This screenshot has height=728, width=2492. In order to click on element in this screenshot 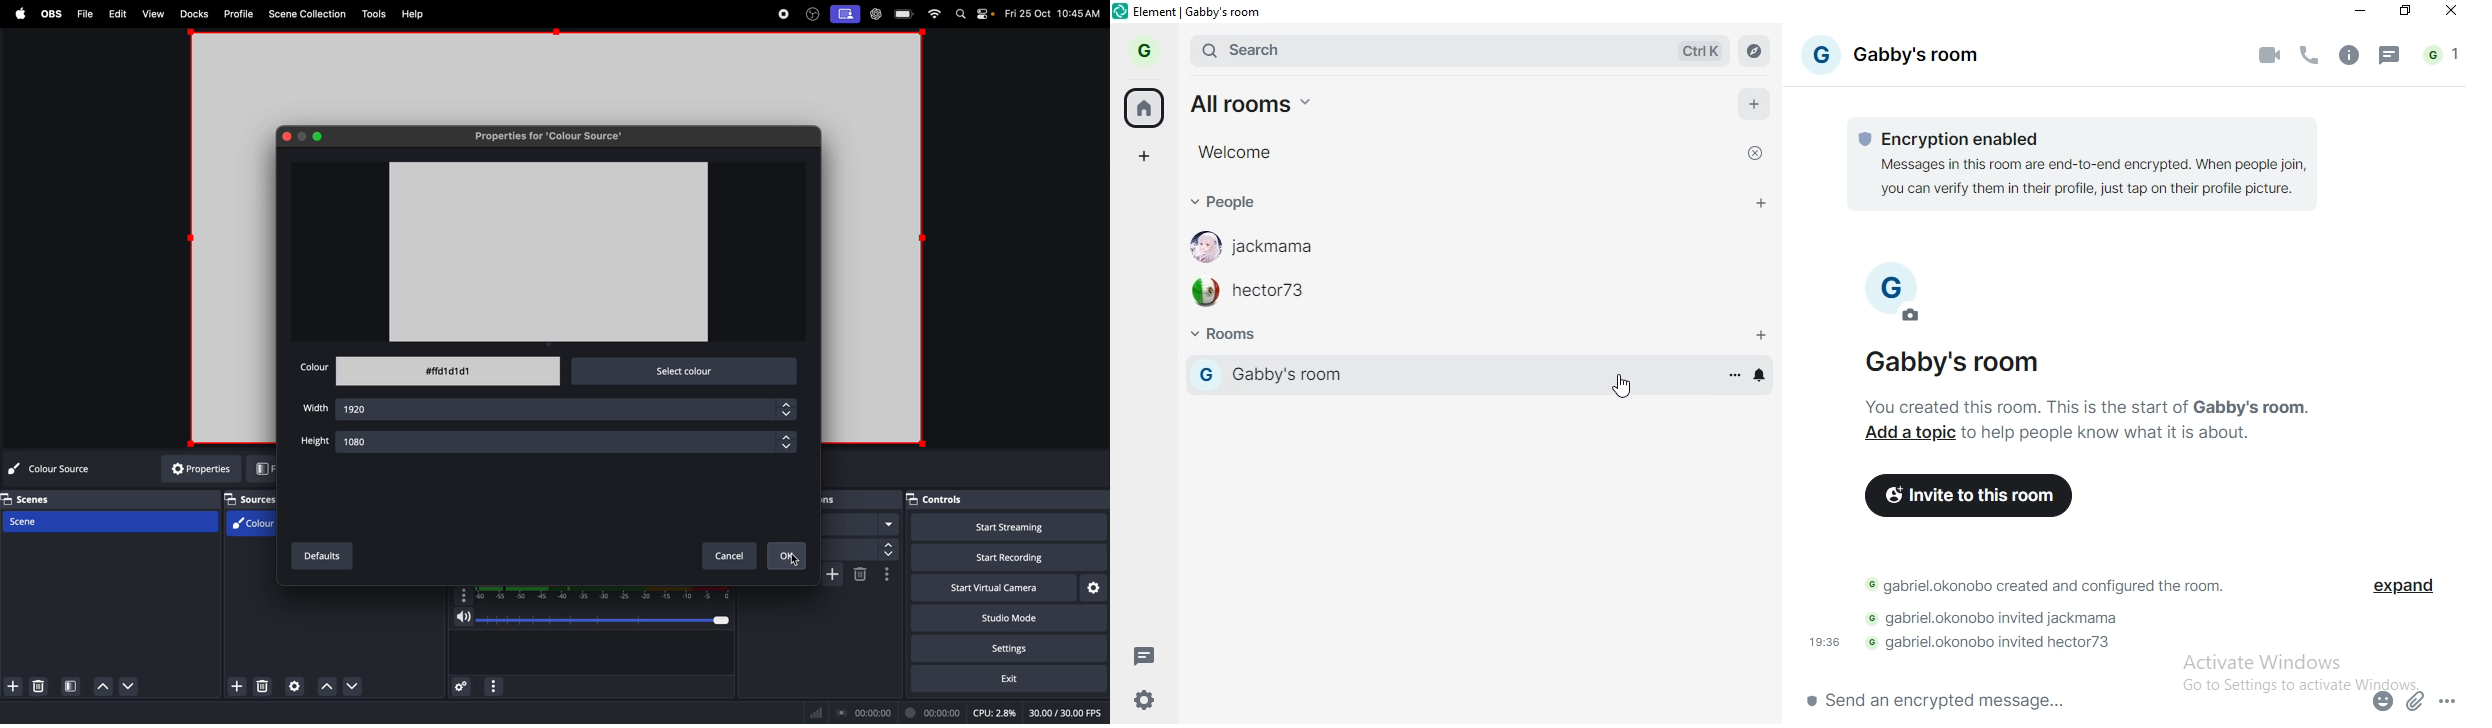, I will do `click(1203, 11)`.